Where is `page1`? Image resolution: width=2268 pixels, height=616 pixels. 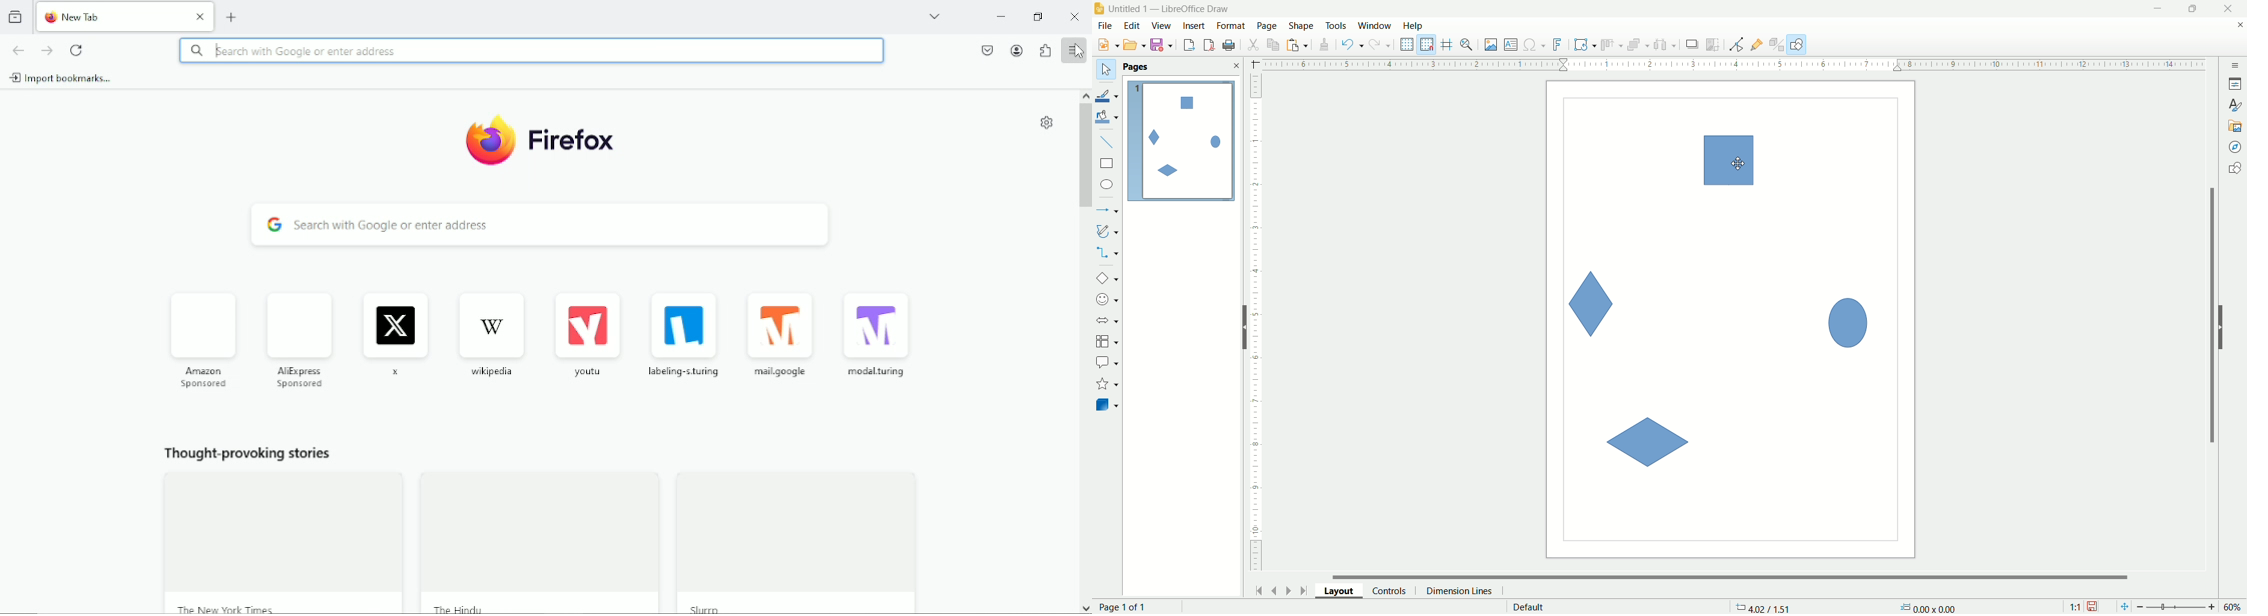
page1 is located at coordinates (1182, 141).